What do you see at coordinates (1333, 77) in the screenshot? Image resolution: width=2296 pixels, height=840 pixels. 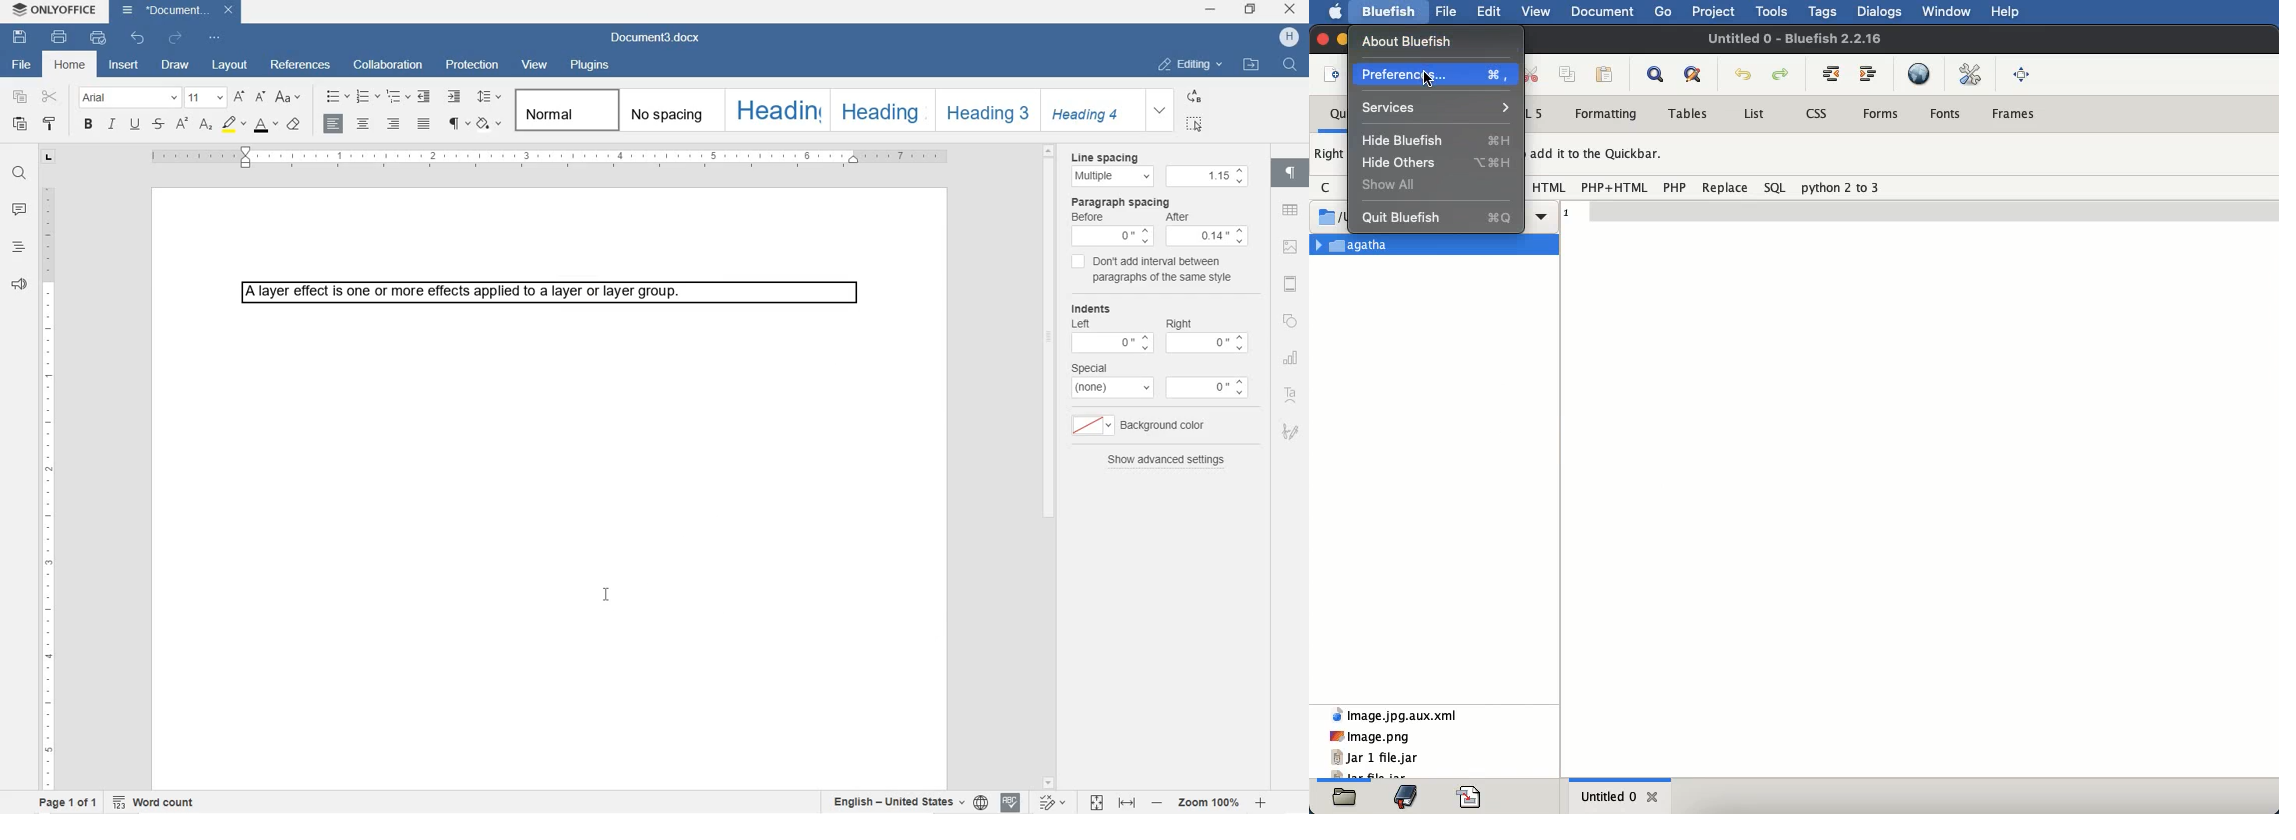 I see `new file` at bounding box center [1333, 77].